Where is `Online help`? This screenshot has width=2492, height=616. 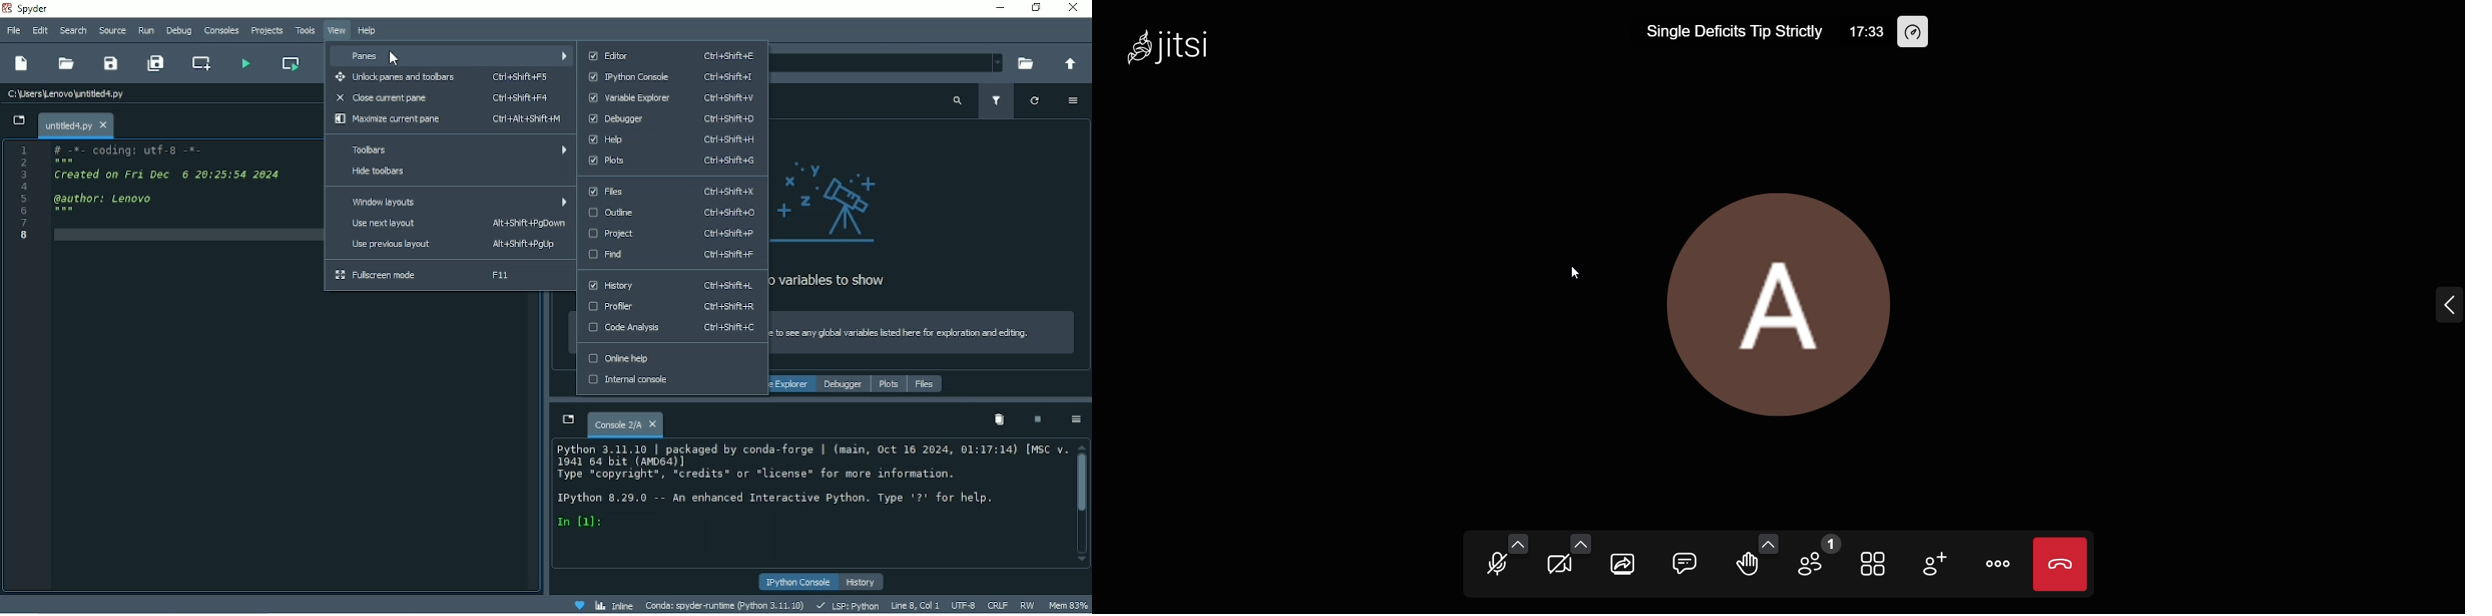 Online help is located at coordinates (671, 359).